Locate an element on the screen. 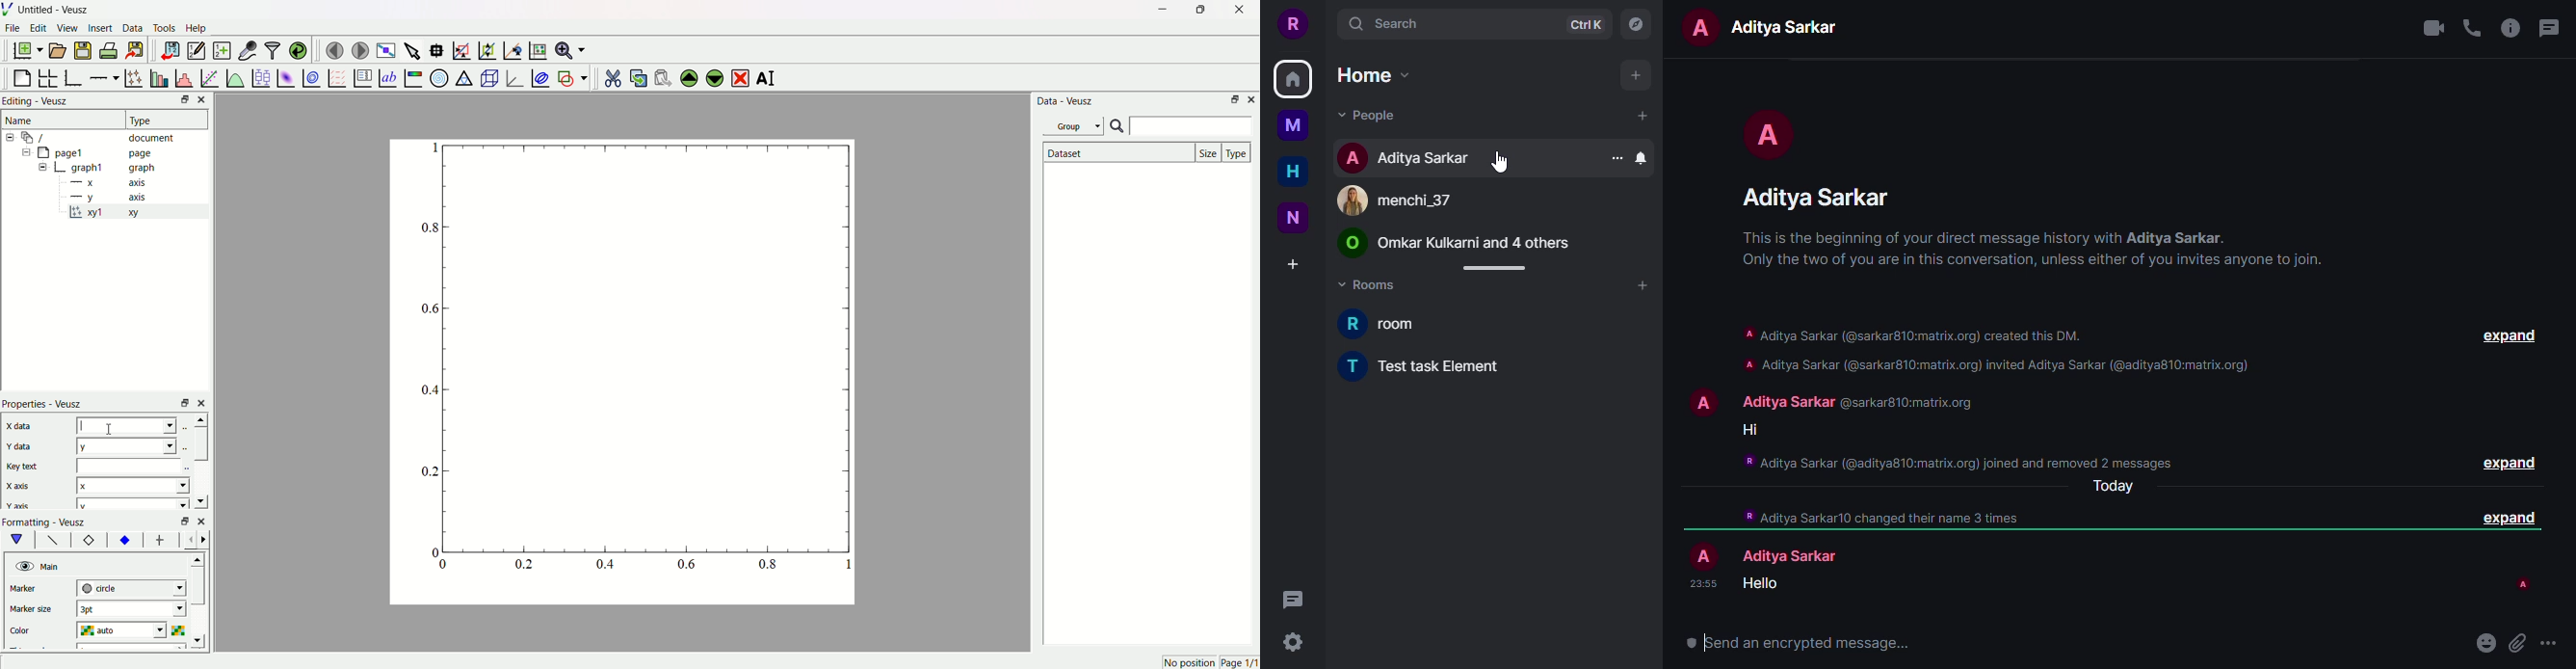  notification is located at coordinates (1641, 157).